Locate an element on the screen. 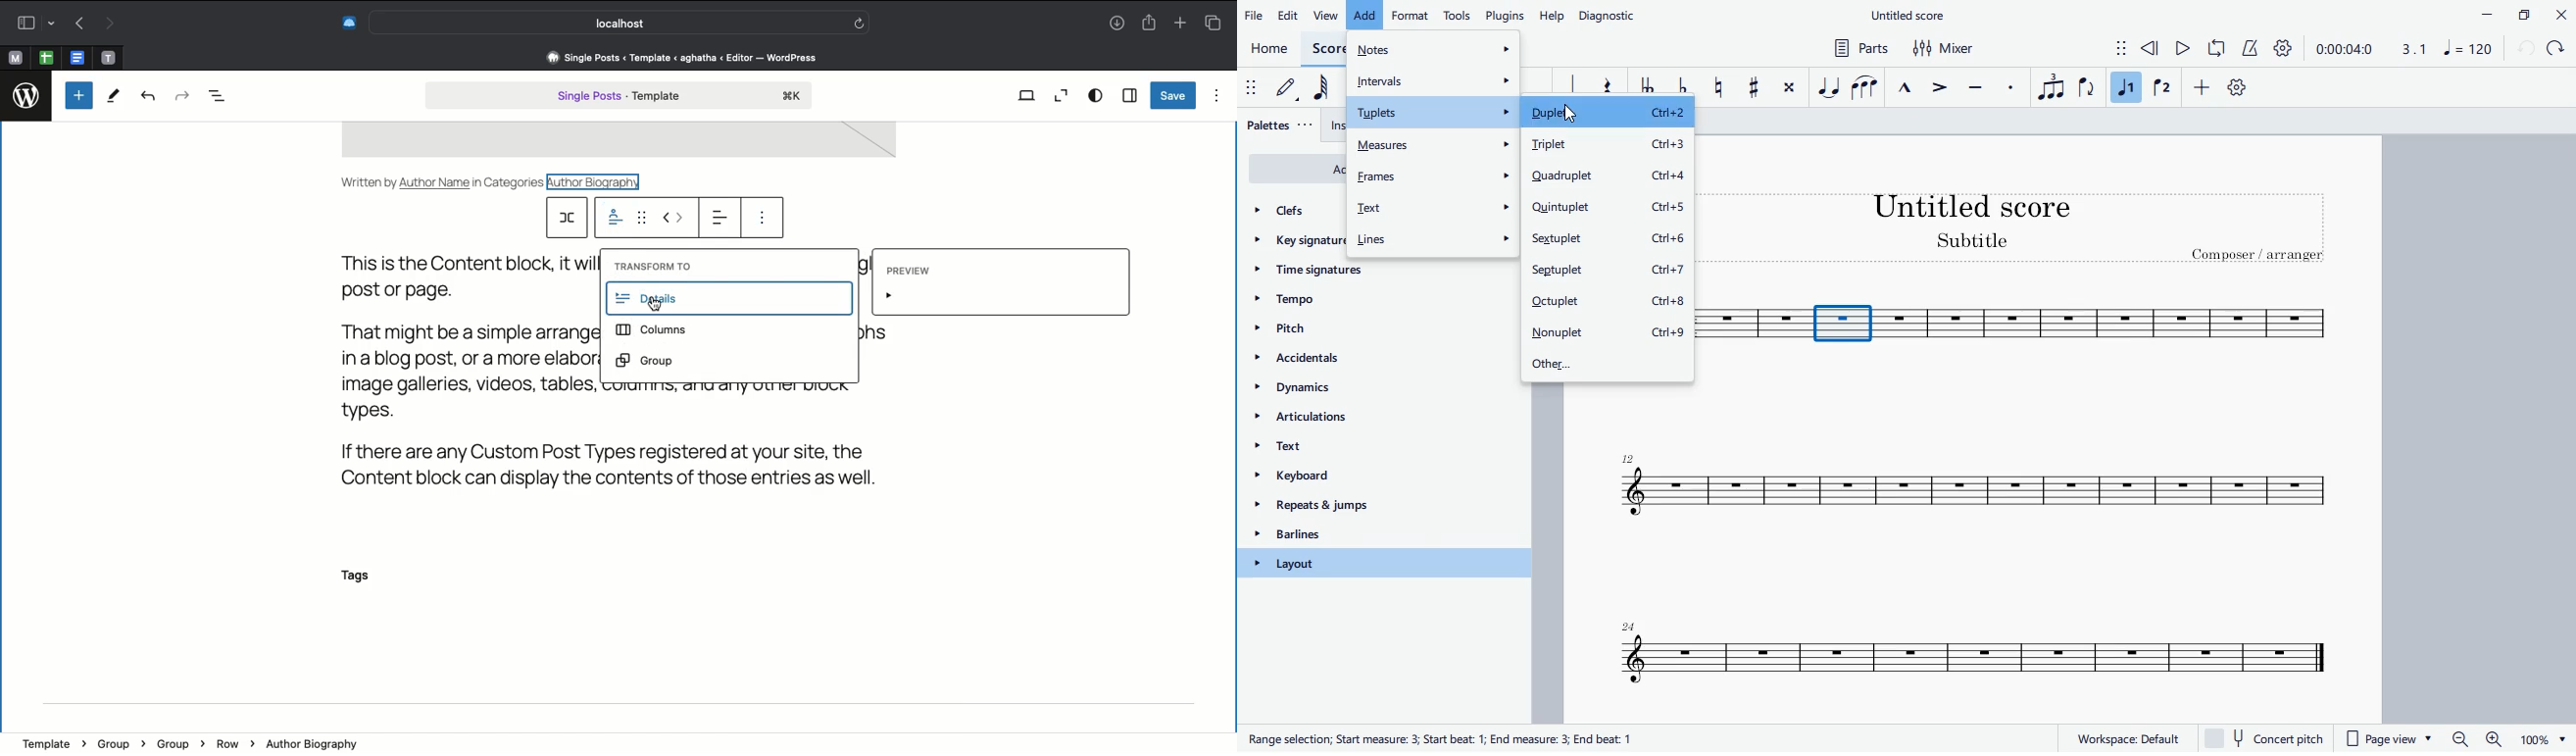 The width and height of the screenshot is (2576, 756). selected action is located at coordinates (1365, 13).